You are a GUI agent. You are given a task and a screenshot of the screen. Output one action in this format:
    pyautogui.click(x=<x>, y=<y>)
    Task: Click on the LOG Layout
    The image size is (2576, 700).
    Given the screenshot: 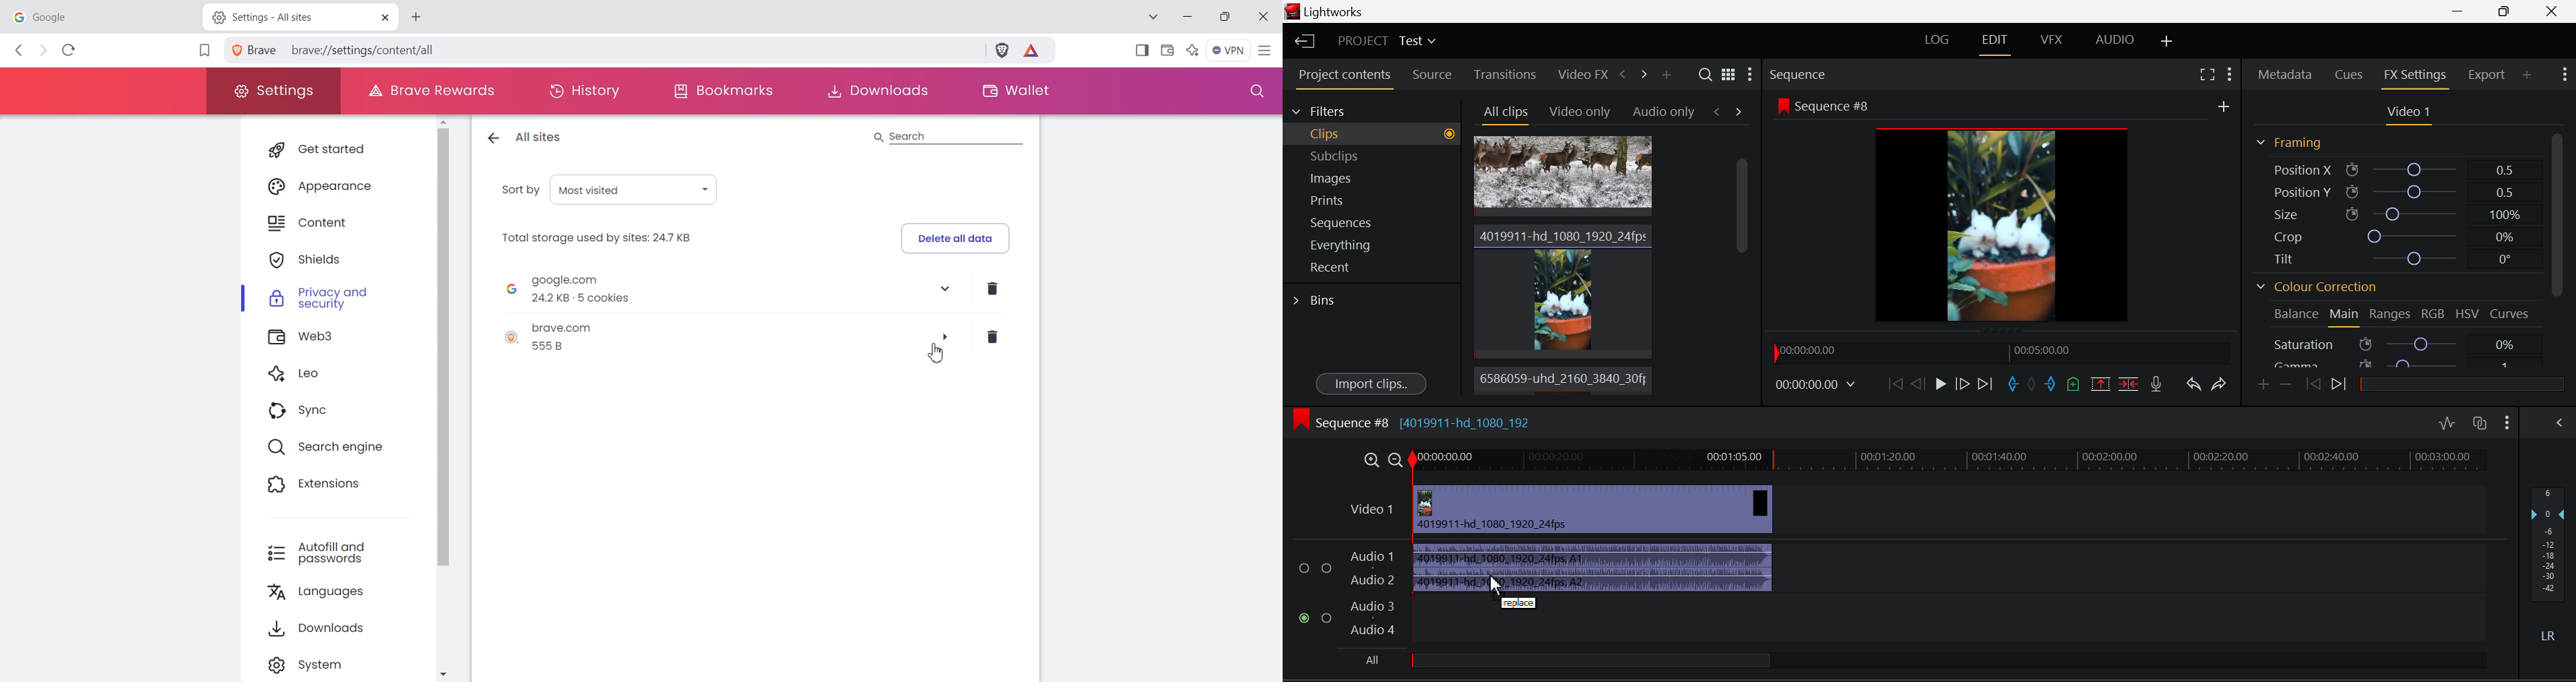 What is the action you would take?
    pyautogui.click(x=1937, y=40)
    